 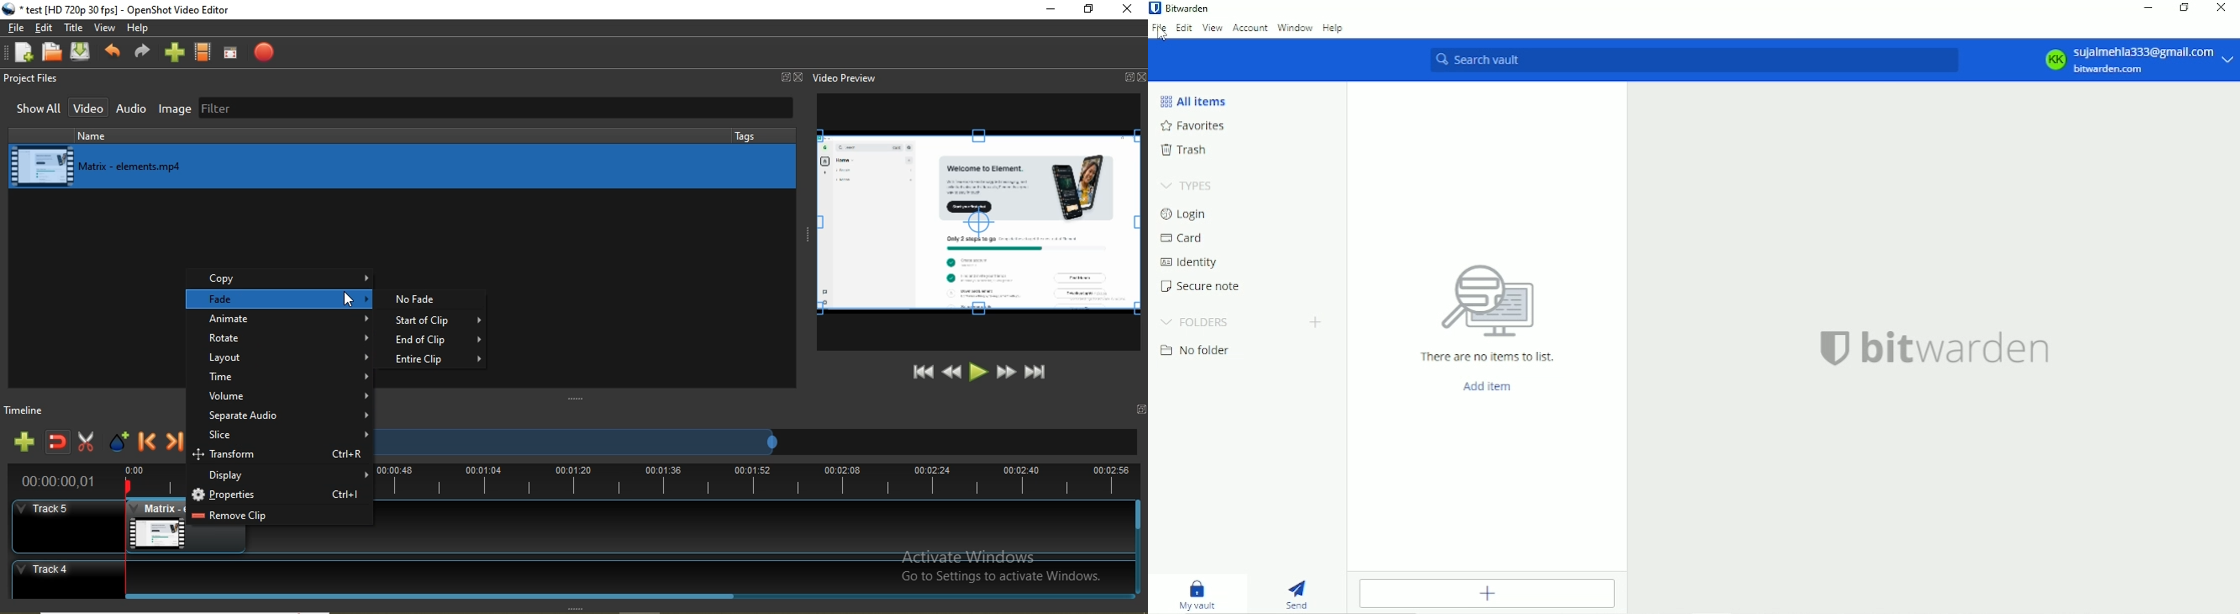 I want to click on rotate, so click(x=278, y=338).